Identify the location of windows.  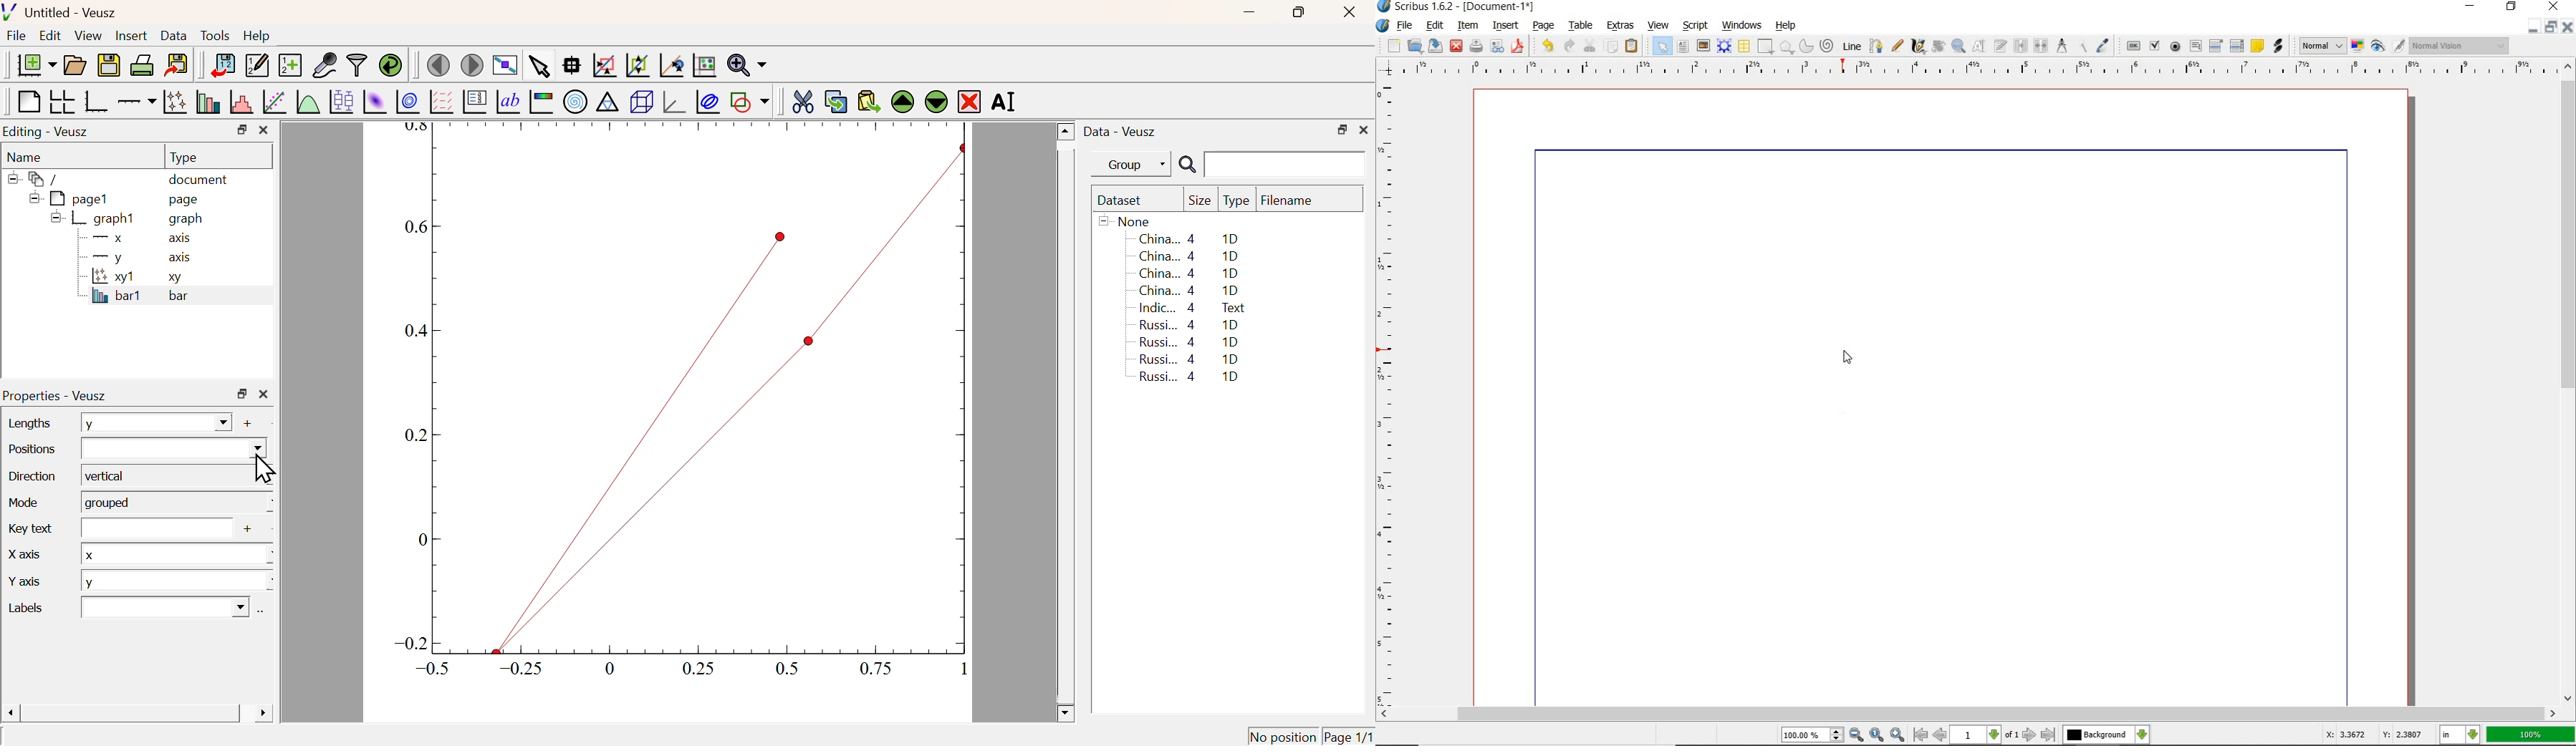
(1744, 24).